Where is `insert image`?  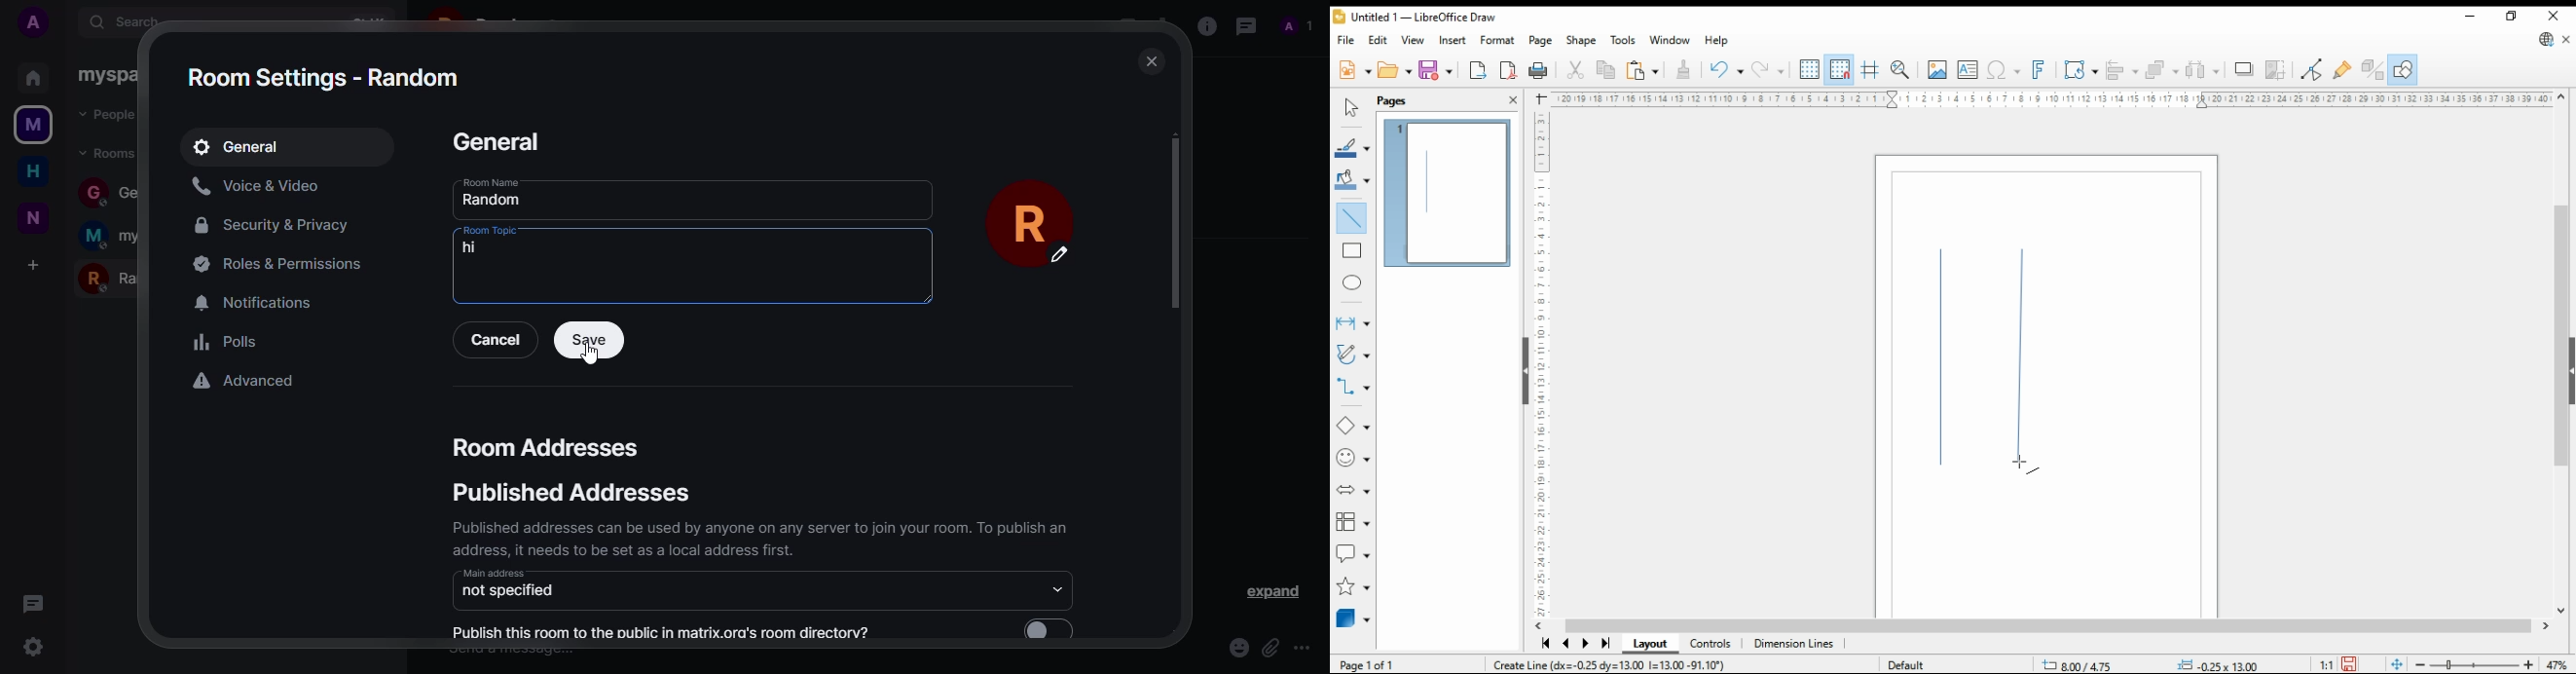
insert image is located at coordinates (1937, 69).